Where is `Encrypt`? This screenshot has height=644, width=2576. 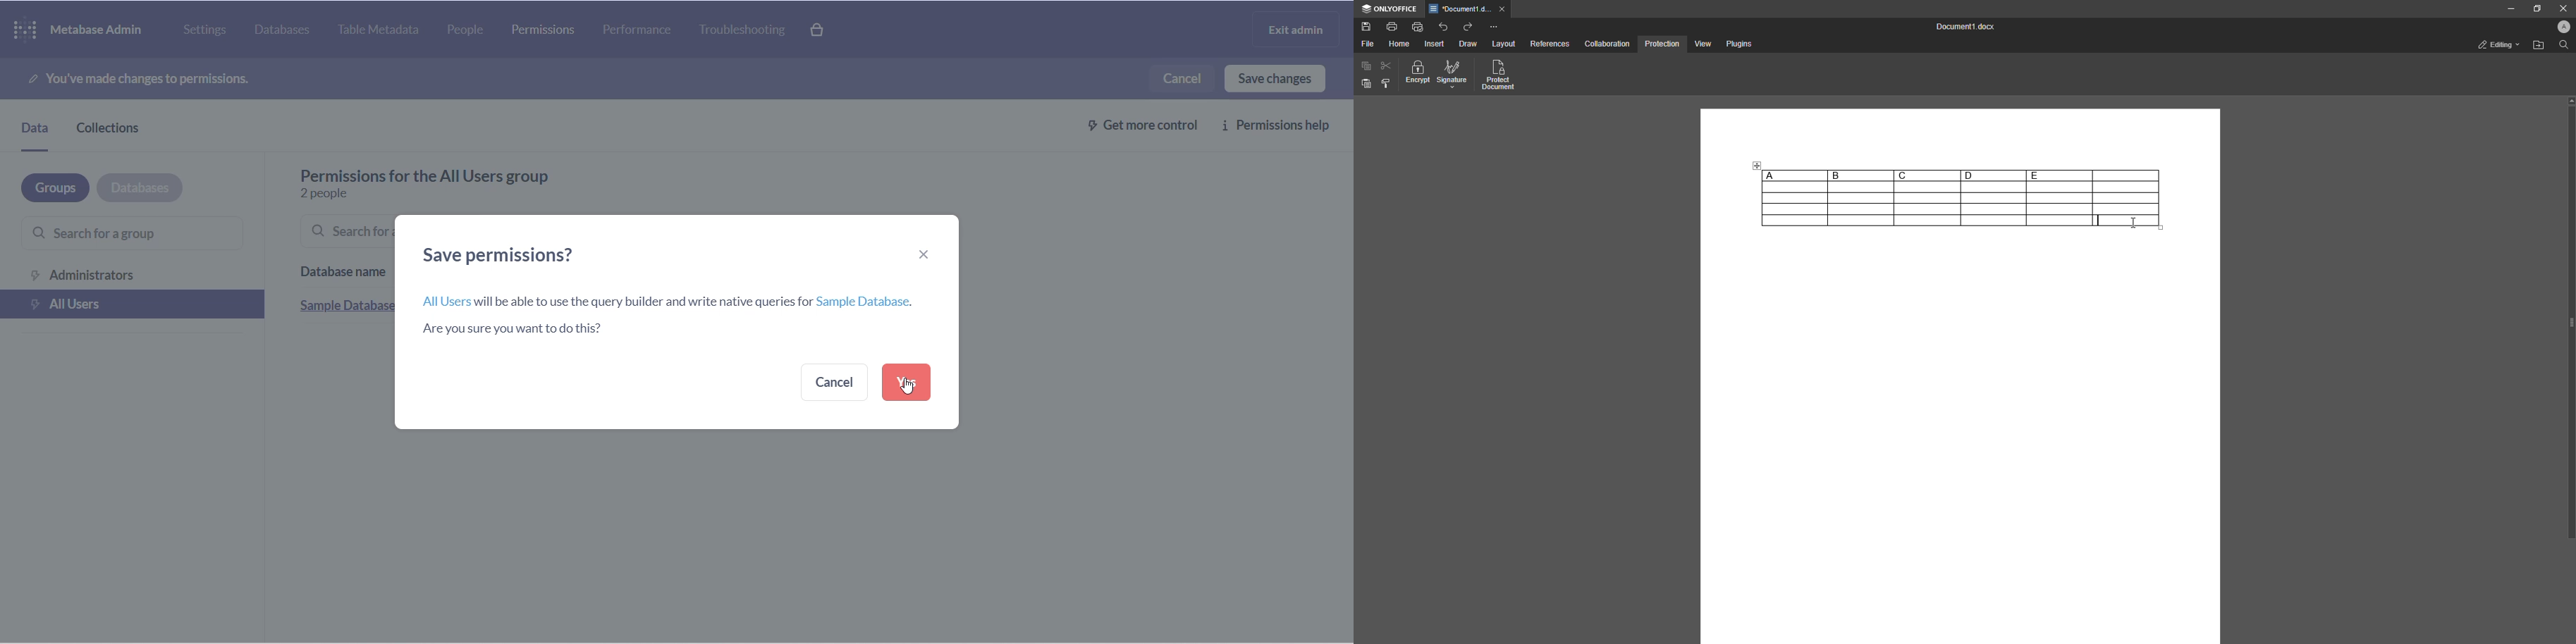 Encrypt is located at coordinates (1418, 74).